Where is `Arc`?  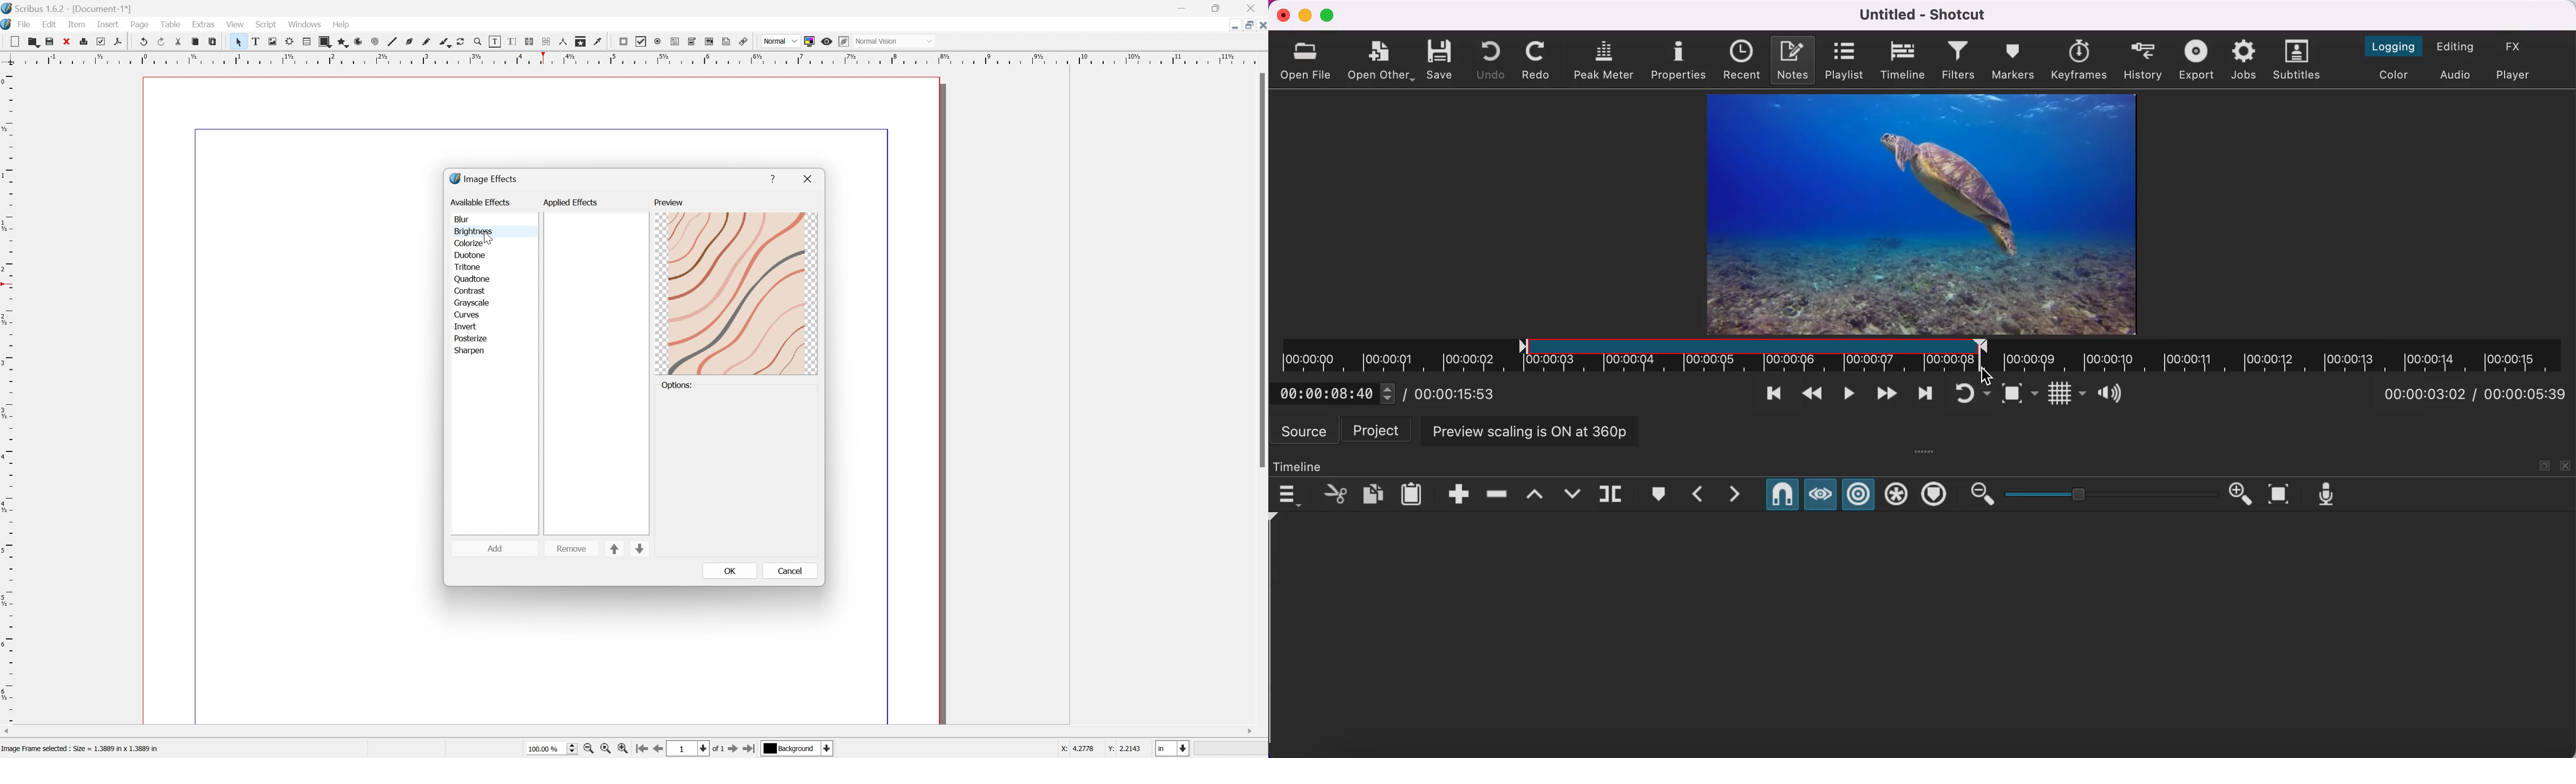 Arc is located at coordinates (361, 41).